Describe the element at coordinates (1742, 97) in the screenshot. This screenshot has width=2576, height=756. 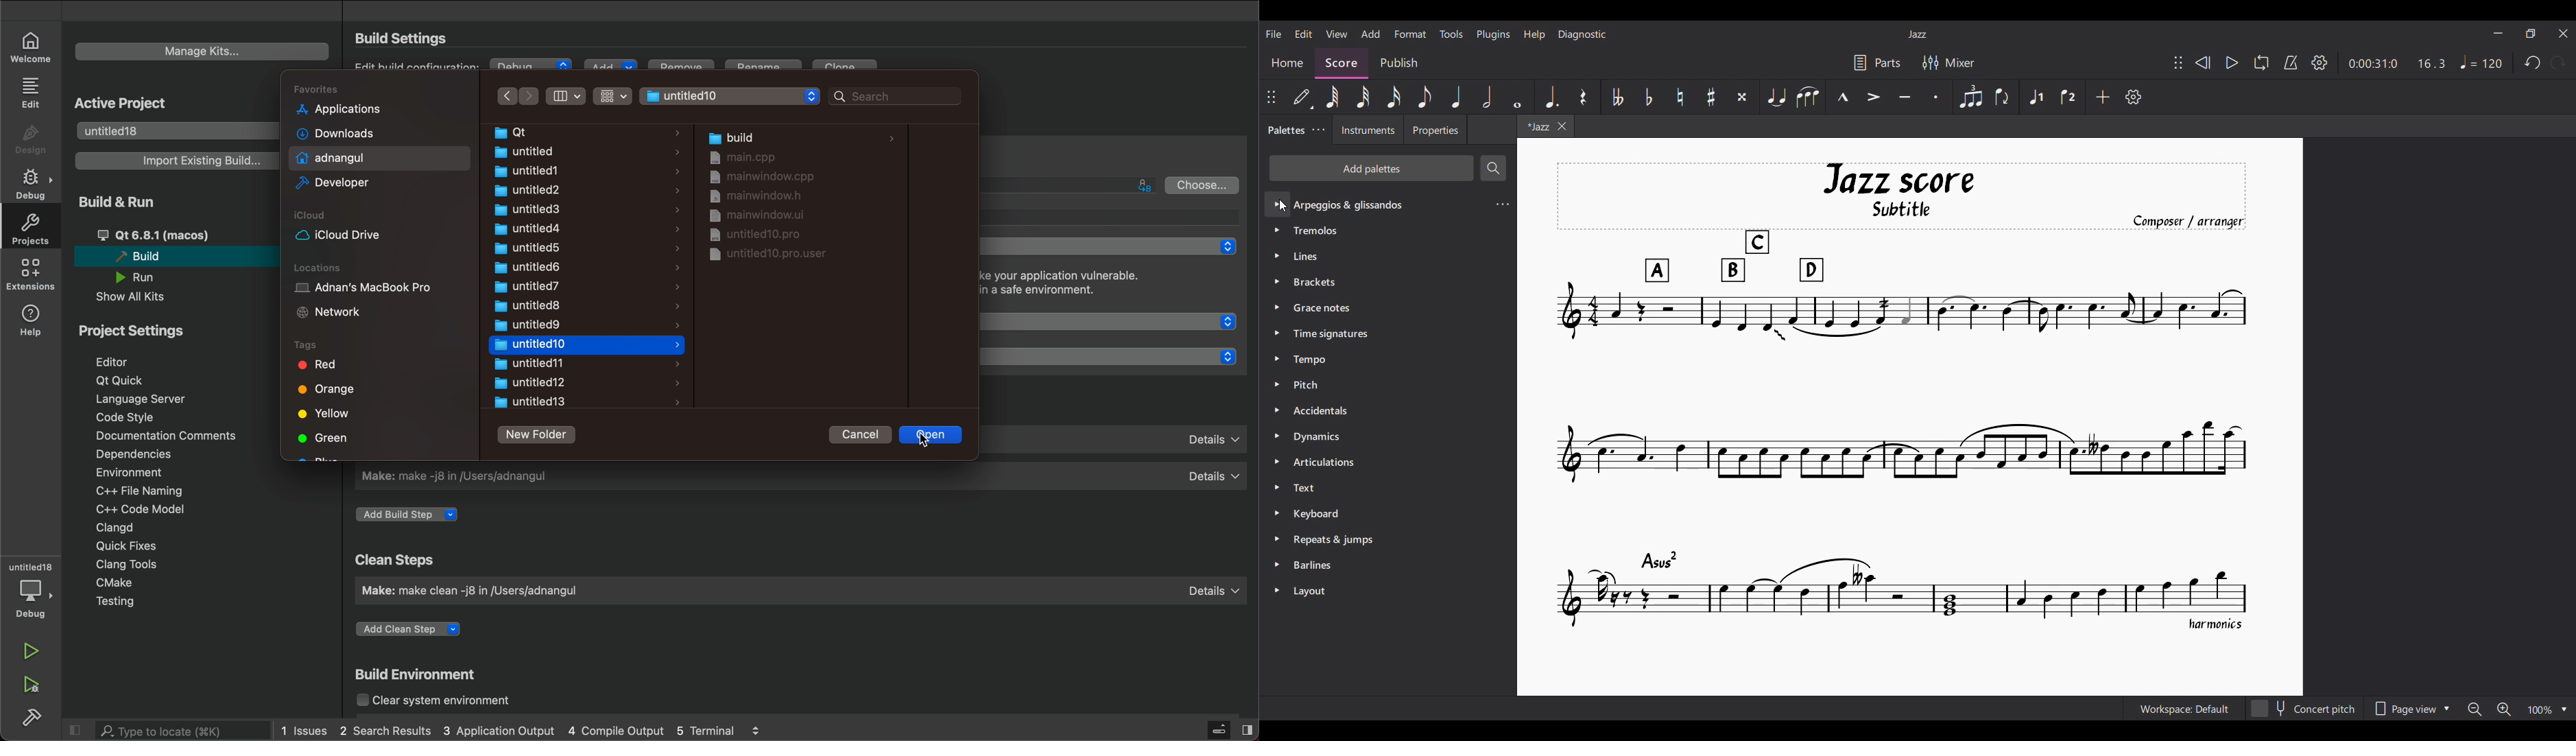
I see `Toggle double sharp` at that location.